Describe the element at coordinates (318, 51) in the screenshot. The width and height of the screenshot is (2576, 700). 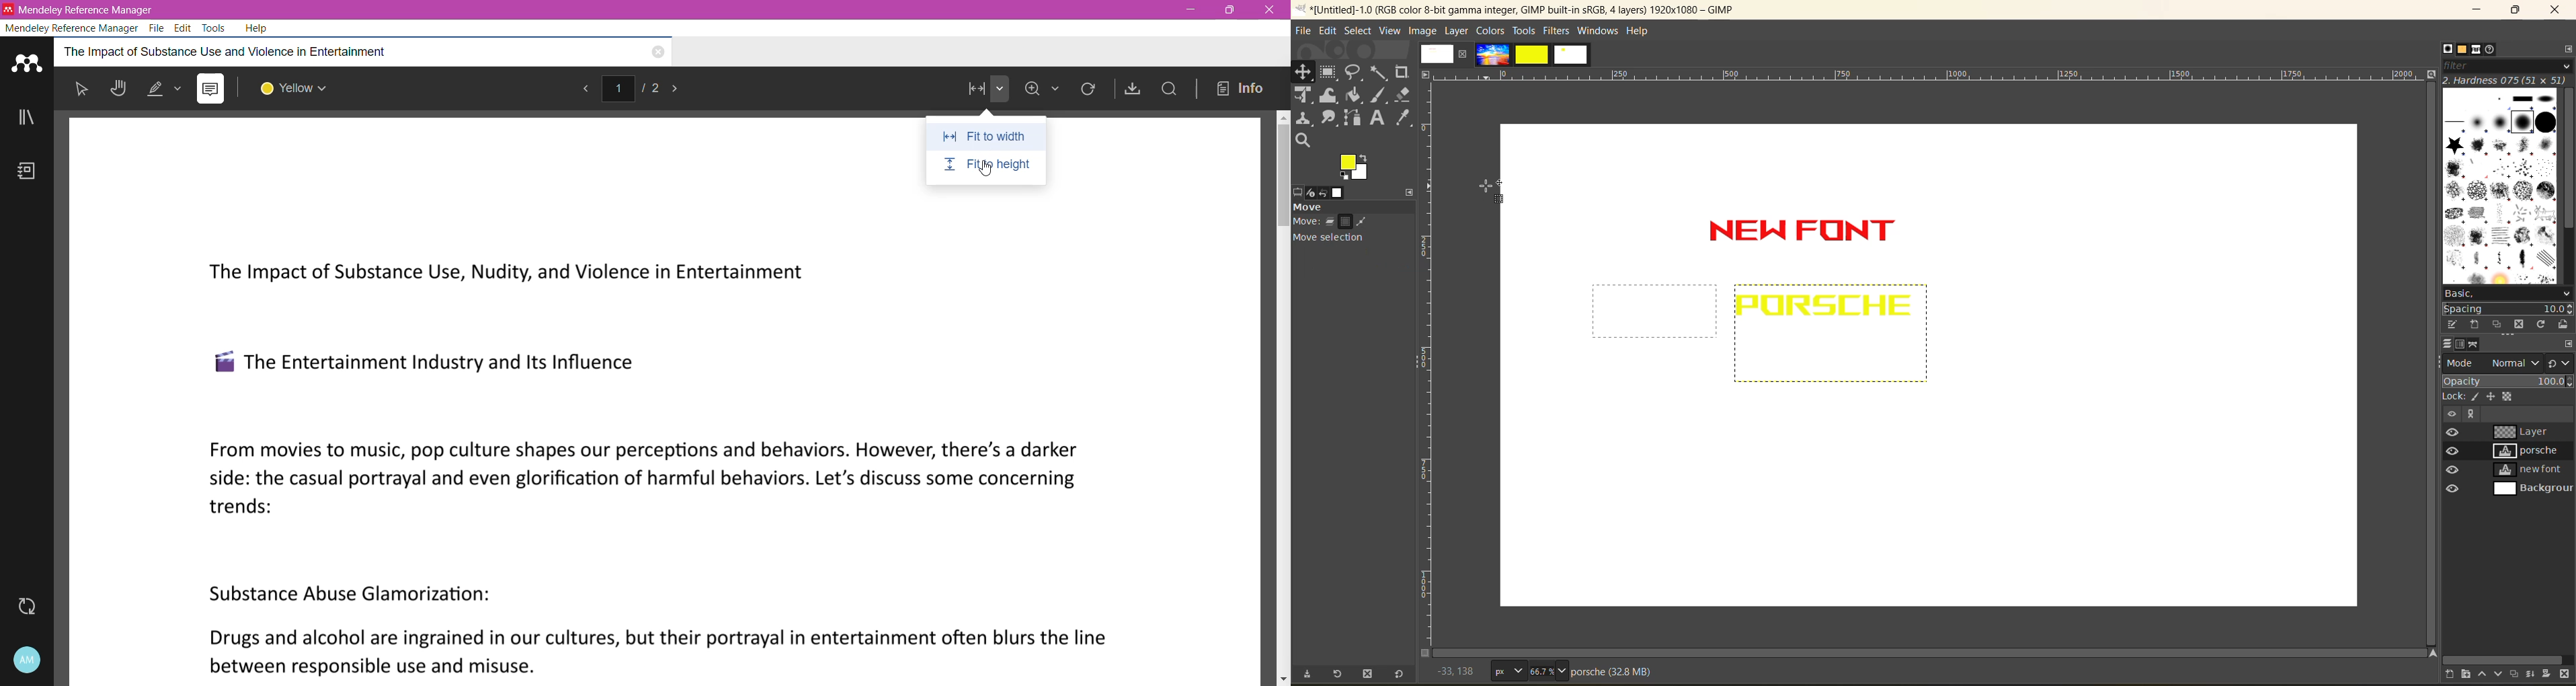
I see `Reference Item Title` at that location.